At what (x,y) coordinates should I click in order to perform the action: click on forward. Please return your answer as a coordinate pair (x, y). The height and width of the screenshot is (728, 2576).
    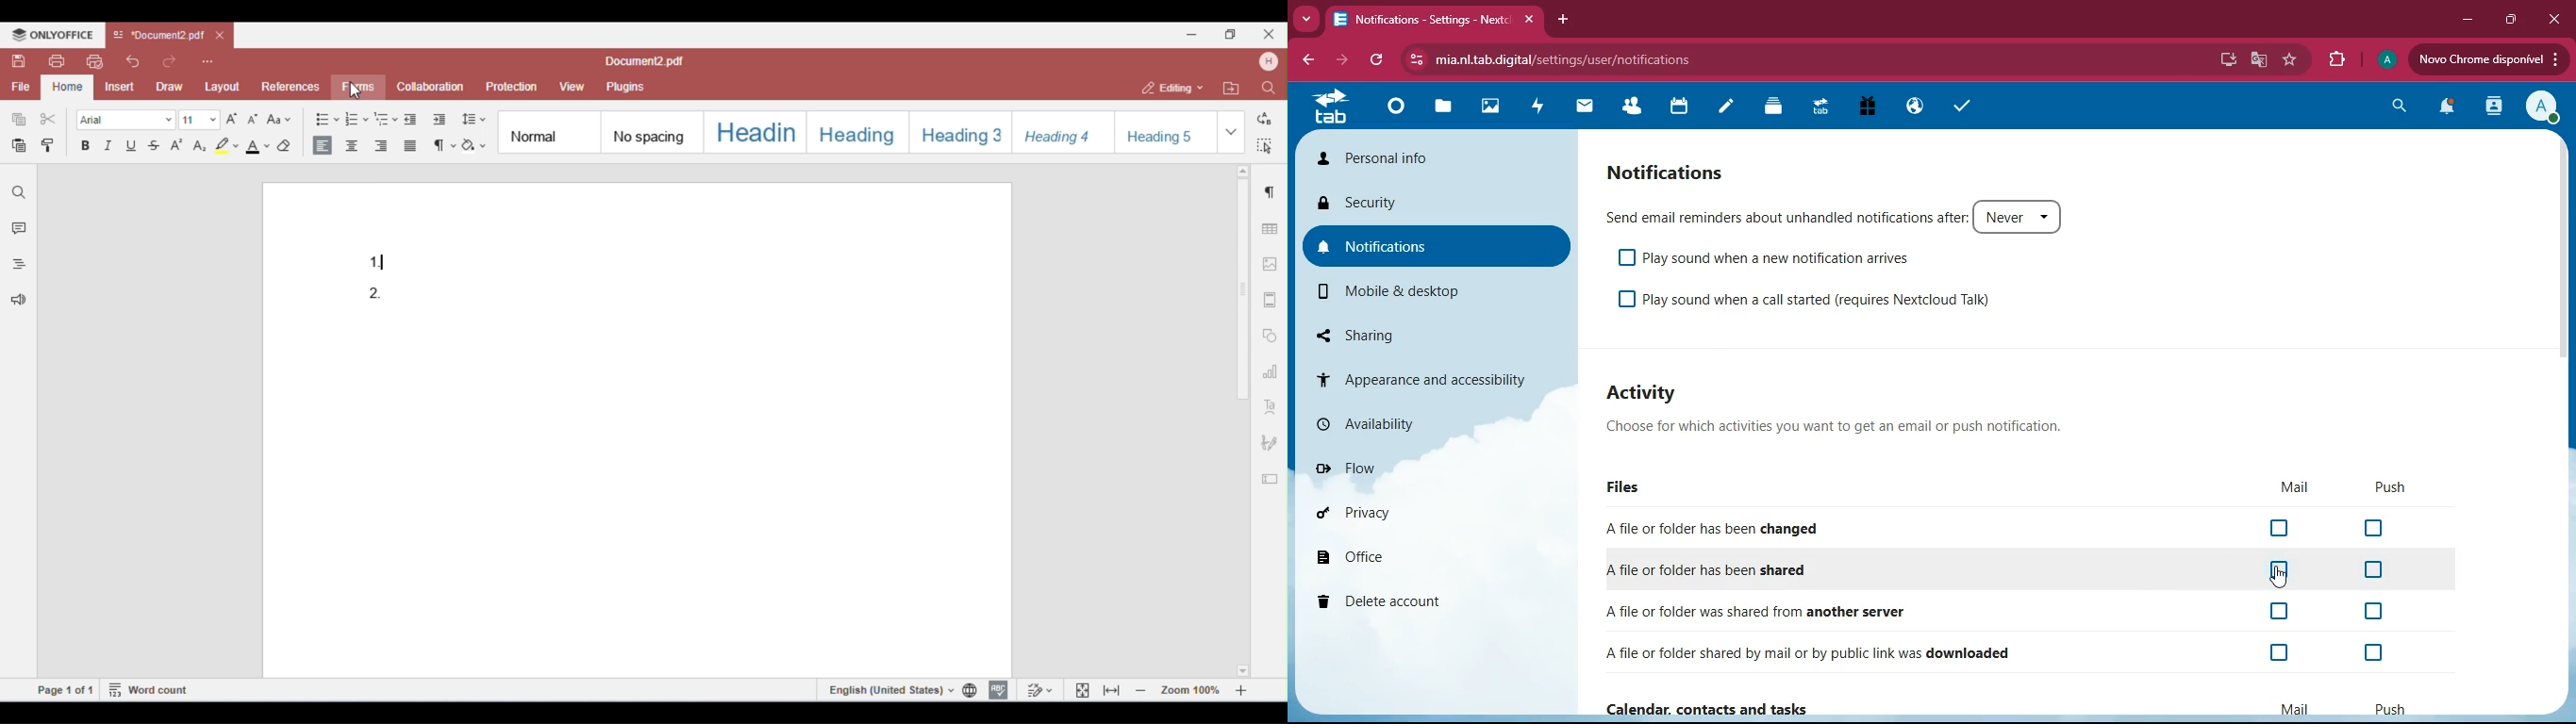
    Looking at the image, I should click on (1335, 60).